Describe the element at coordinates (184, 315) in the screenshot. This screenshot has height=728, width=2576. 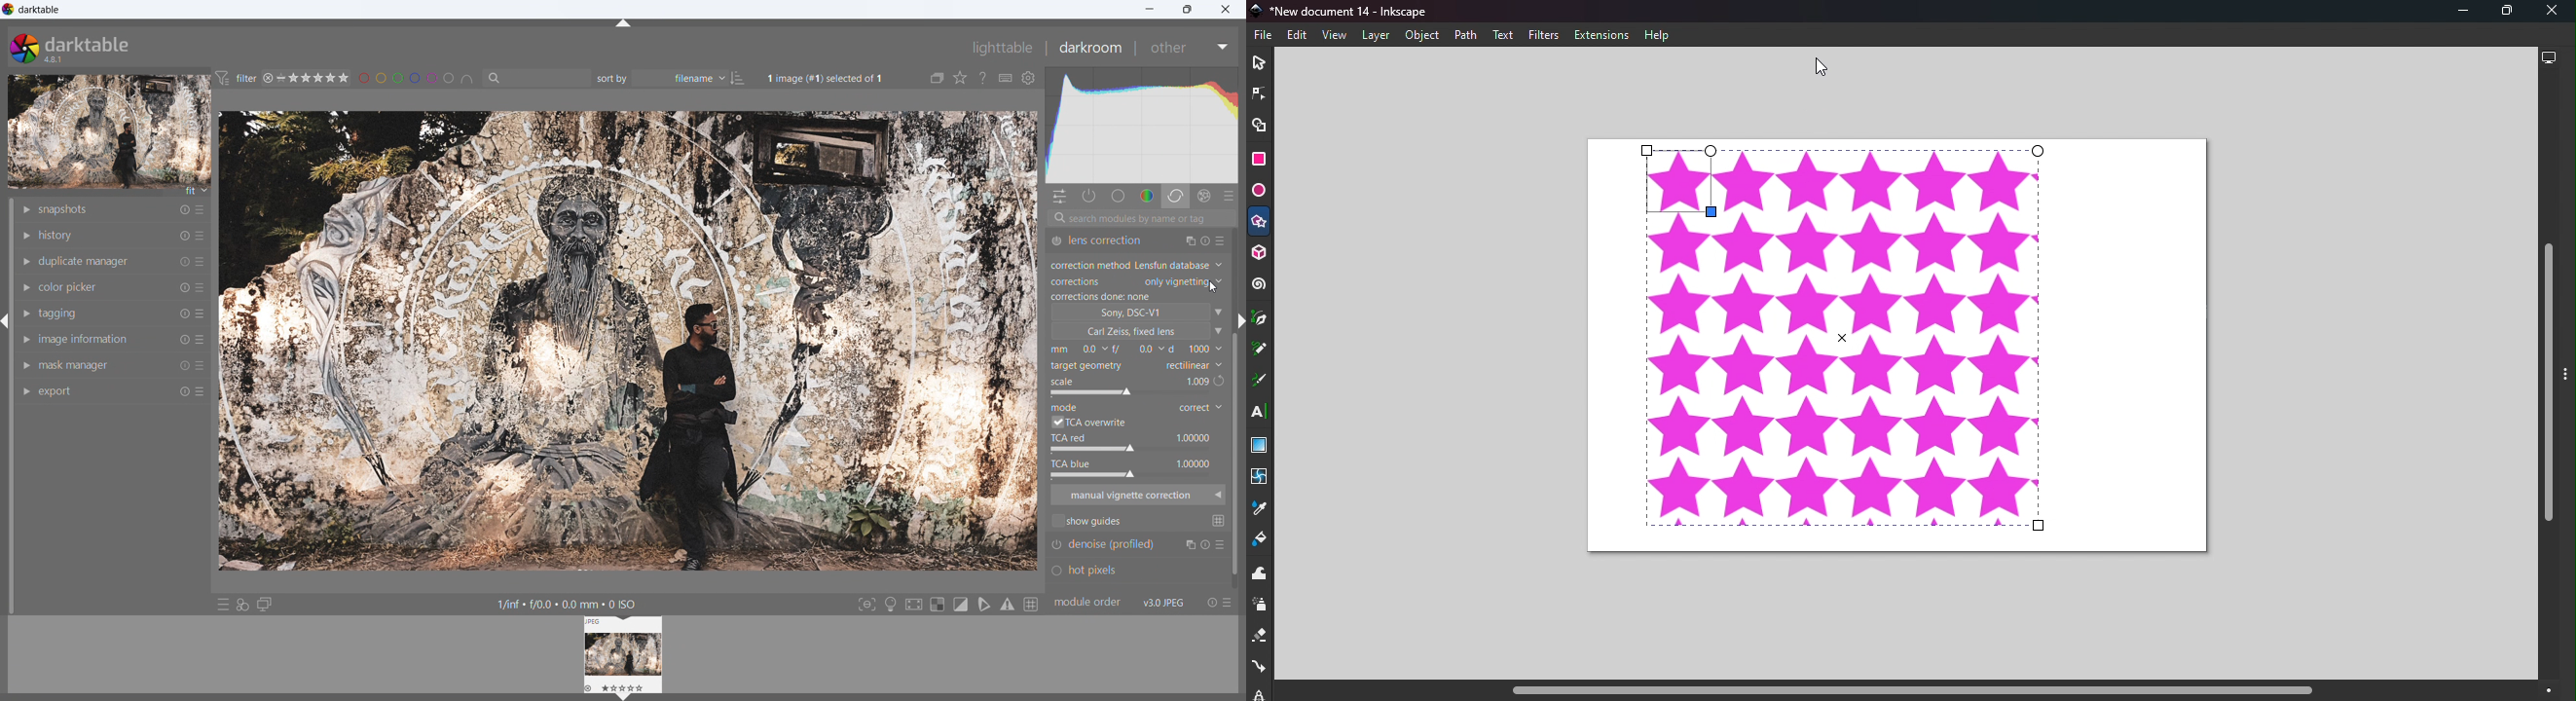
I see `reset` at that location.